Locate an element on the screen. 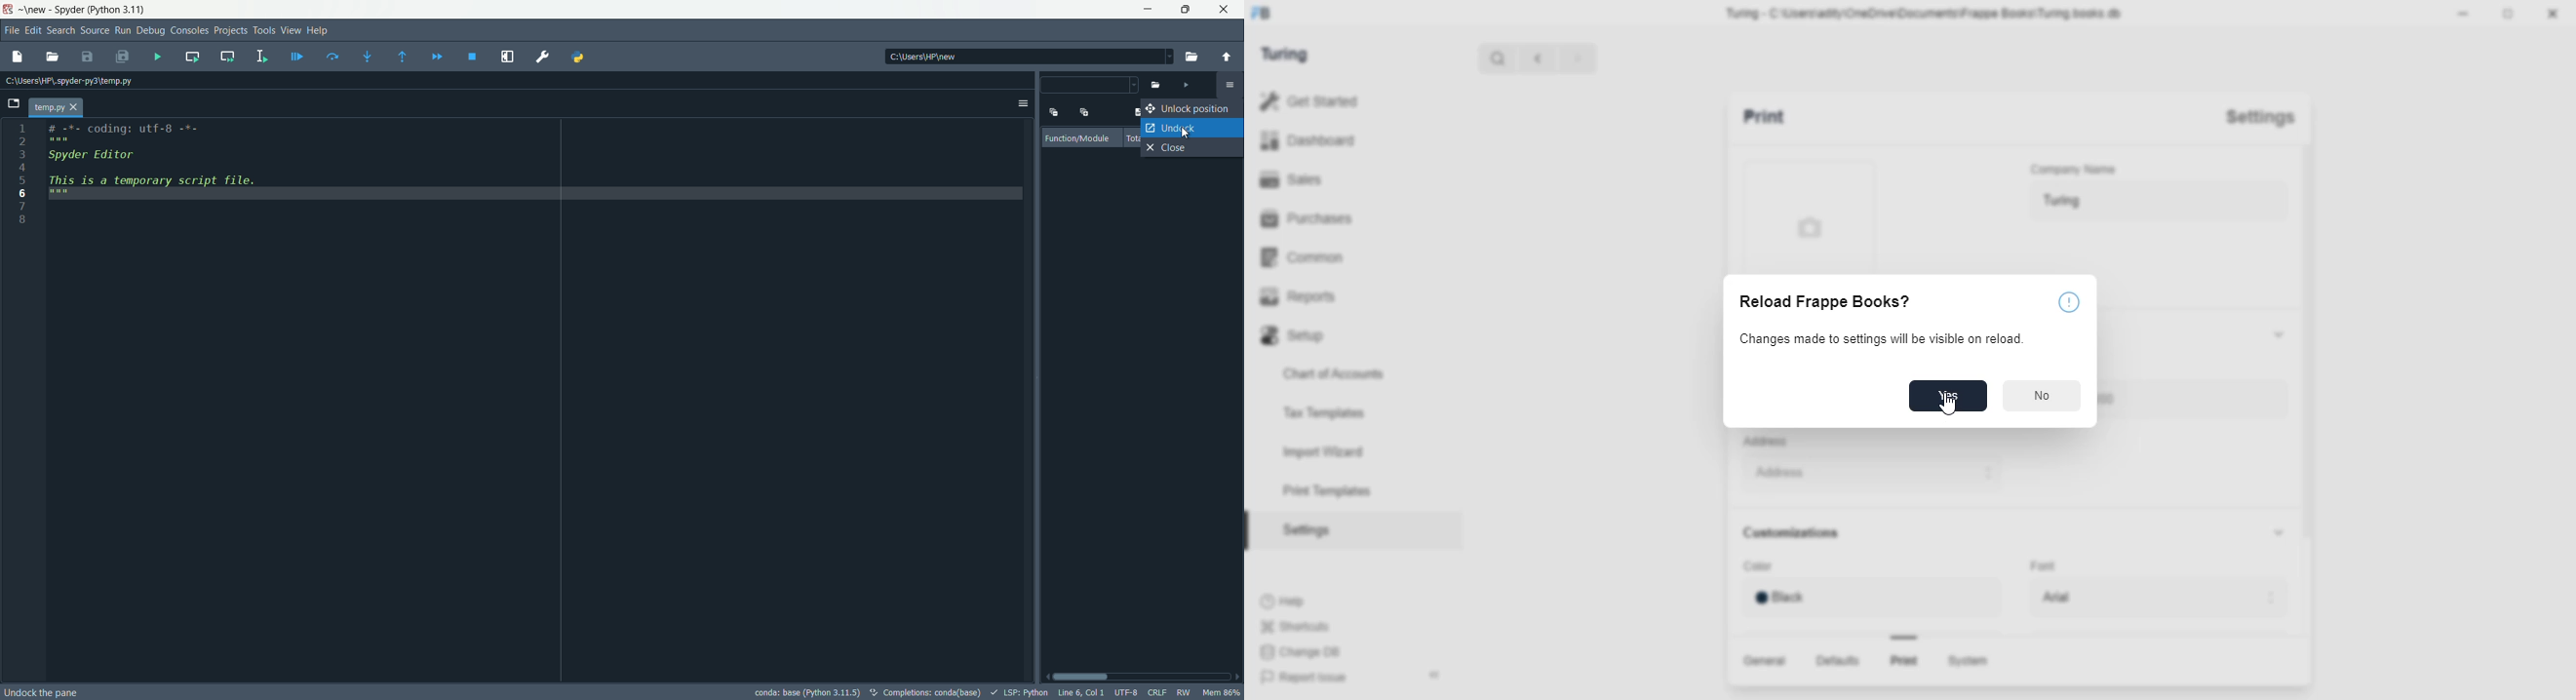  open file is located at coordinates (1192, 57).